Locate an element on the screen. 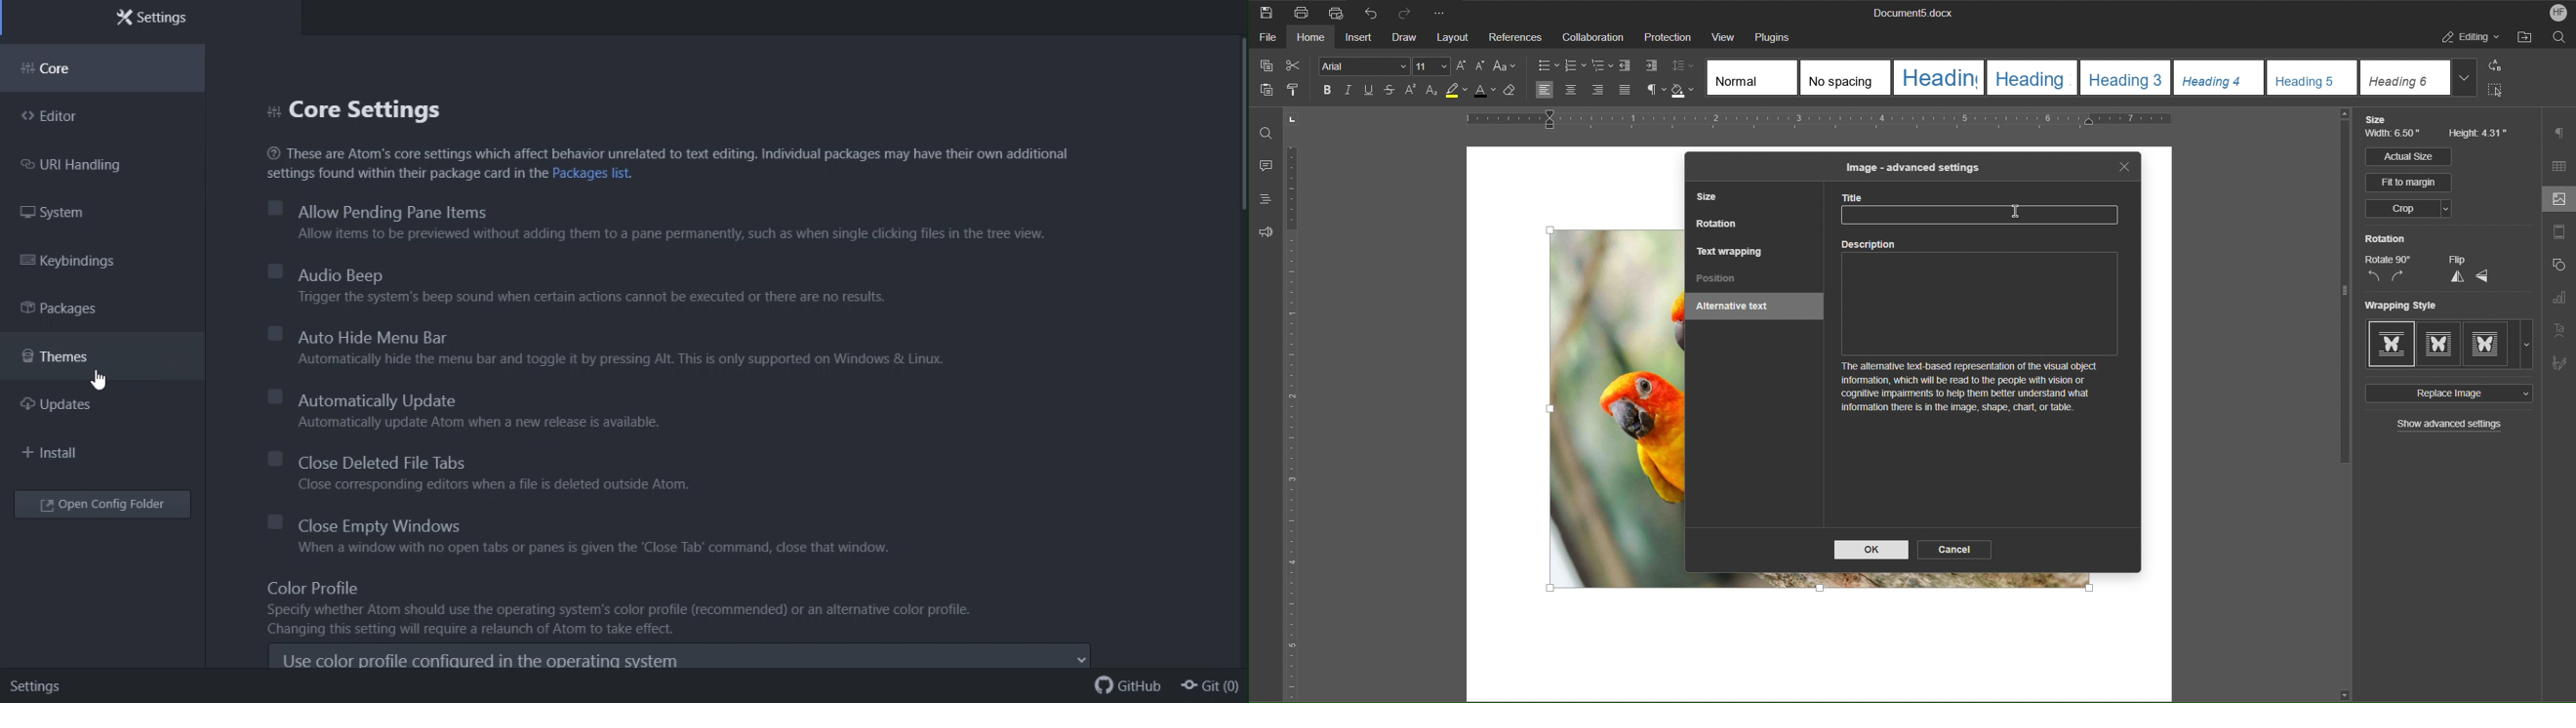 This screenshot has height=728, width=2576. Shape Settings is located at coordinates (2559, 268).